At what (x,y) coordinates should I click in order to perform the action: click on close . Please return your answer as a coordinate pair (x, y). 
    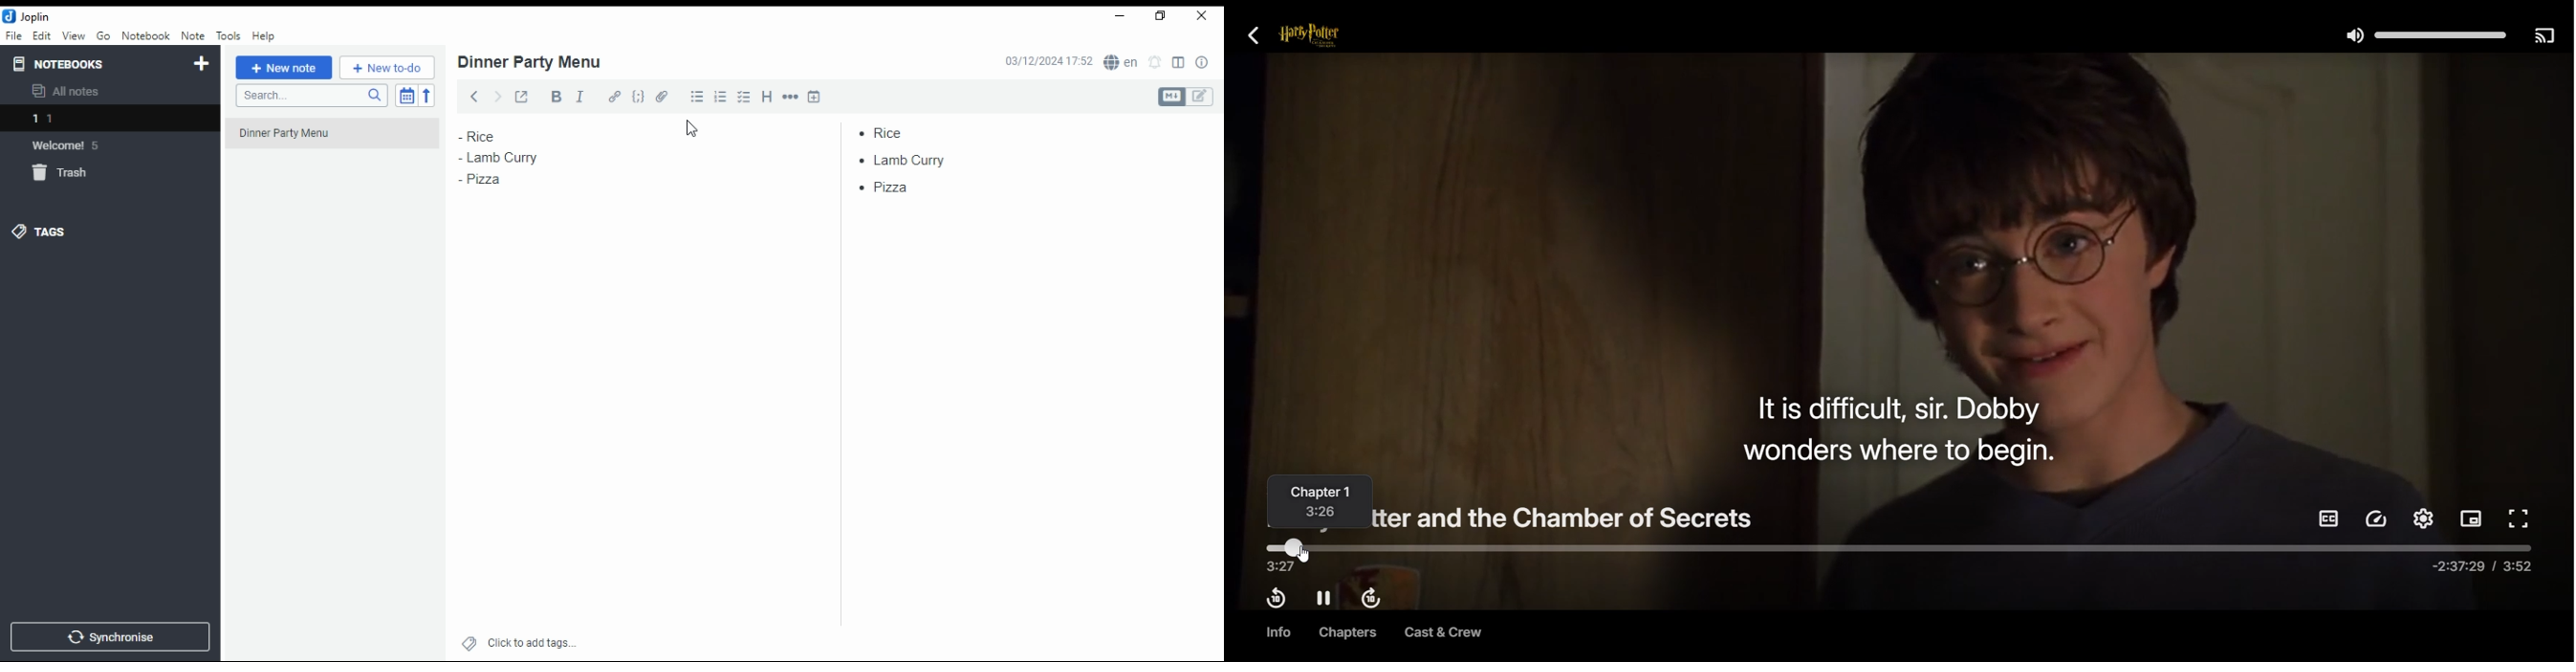
    Looking at the image, I should click on (1201, 17).